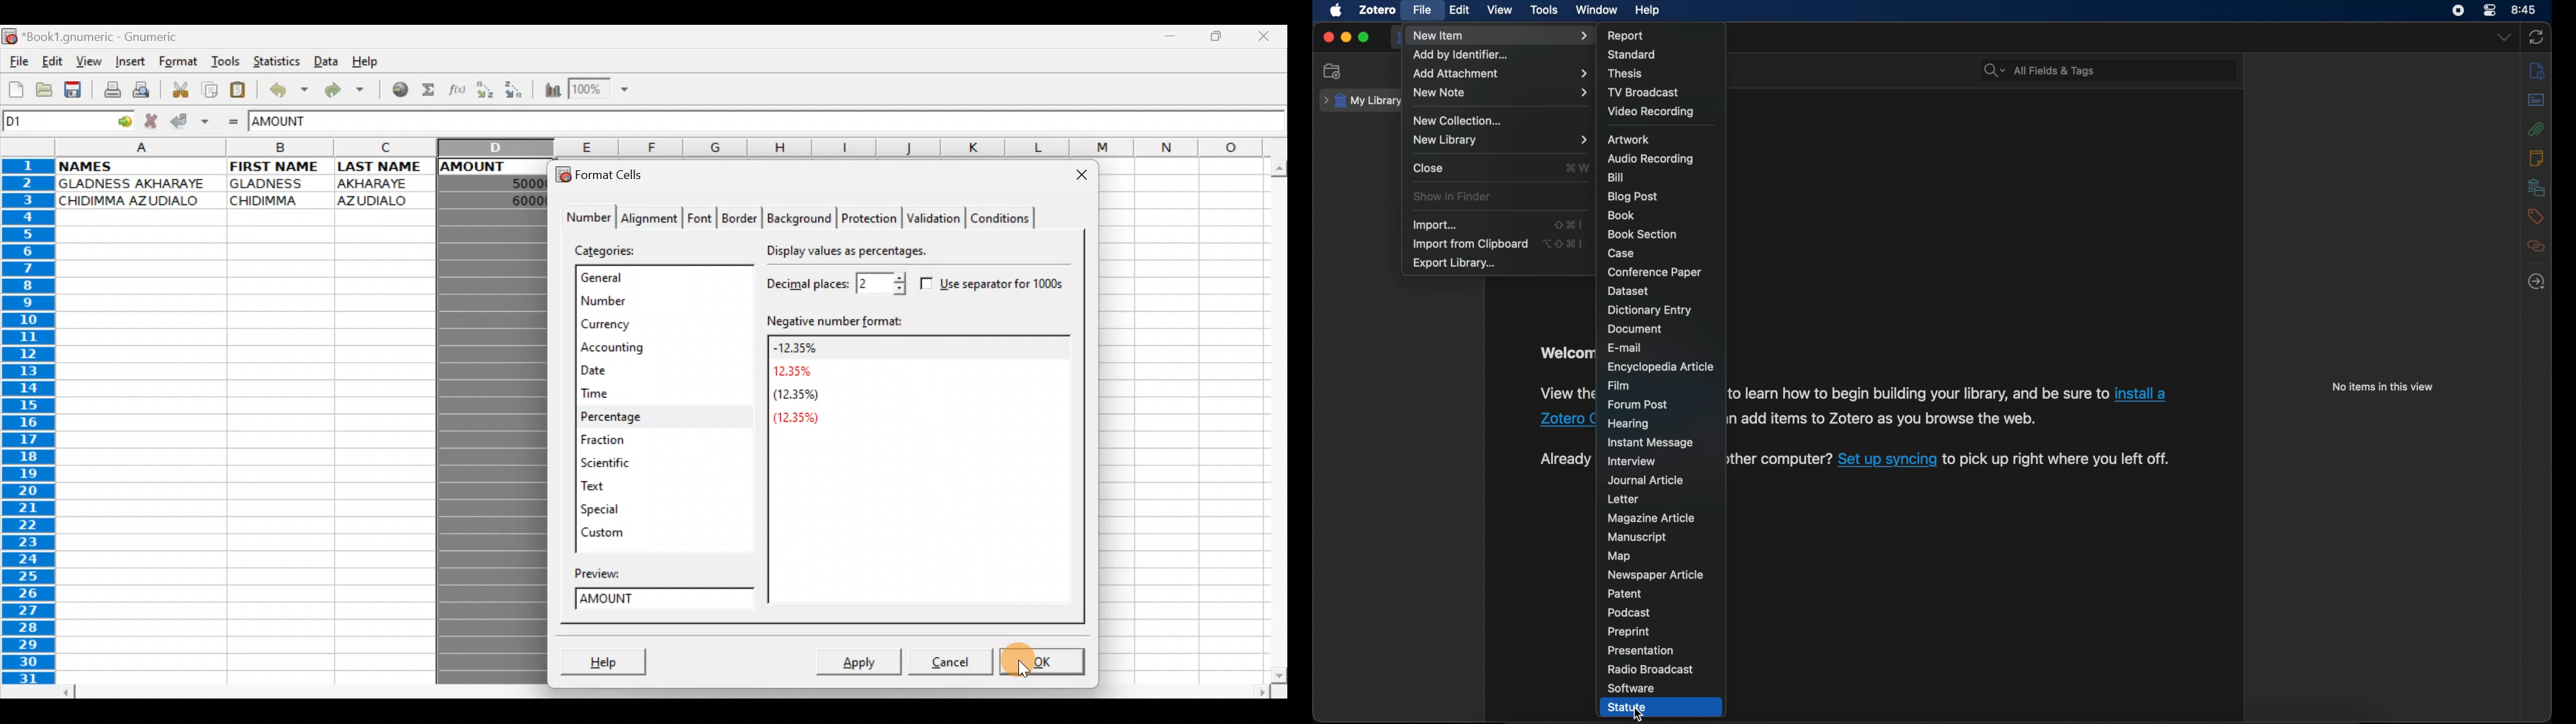 The image size is (2576, 728). I want to click on Formula bar, so click(816, 121).